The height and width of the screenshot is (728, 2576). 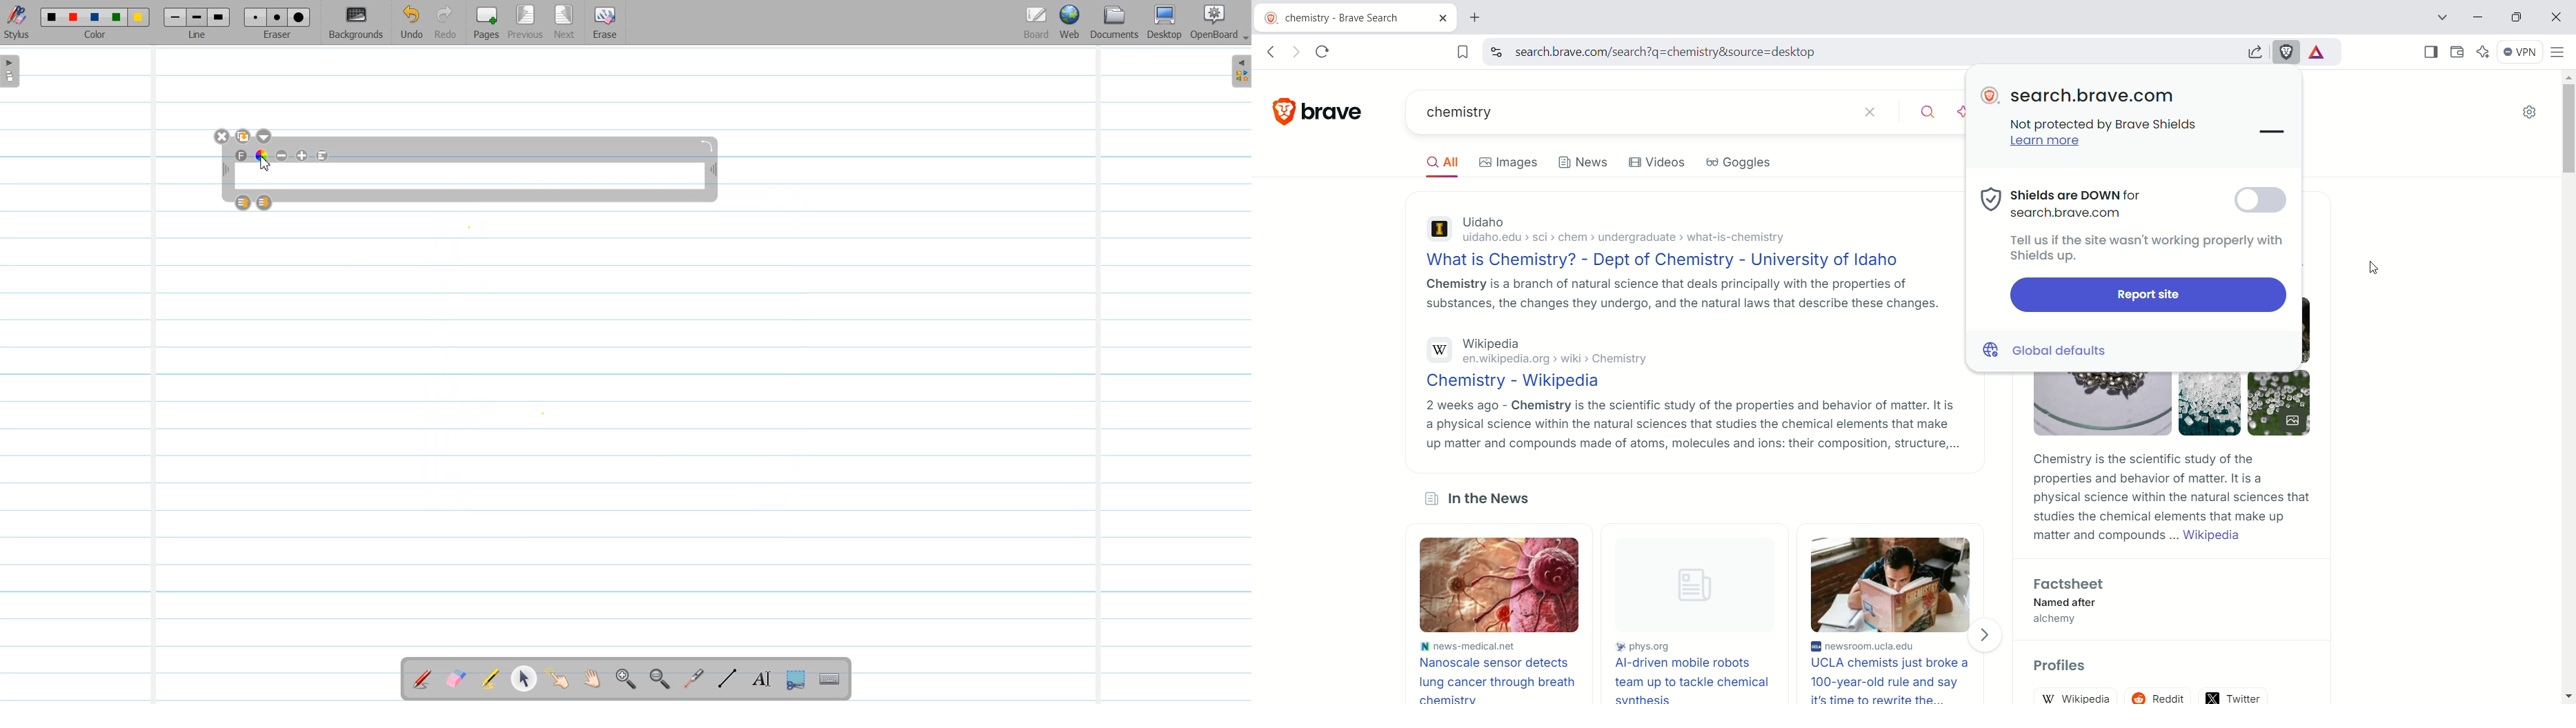 What do you see at coordinates (266, 163) in the screenshot?
I see `Cursor` at bounding box center [266, 163].